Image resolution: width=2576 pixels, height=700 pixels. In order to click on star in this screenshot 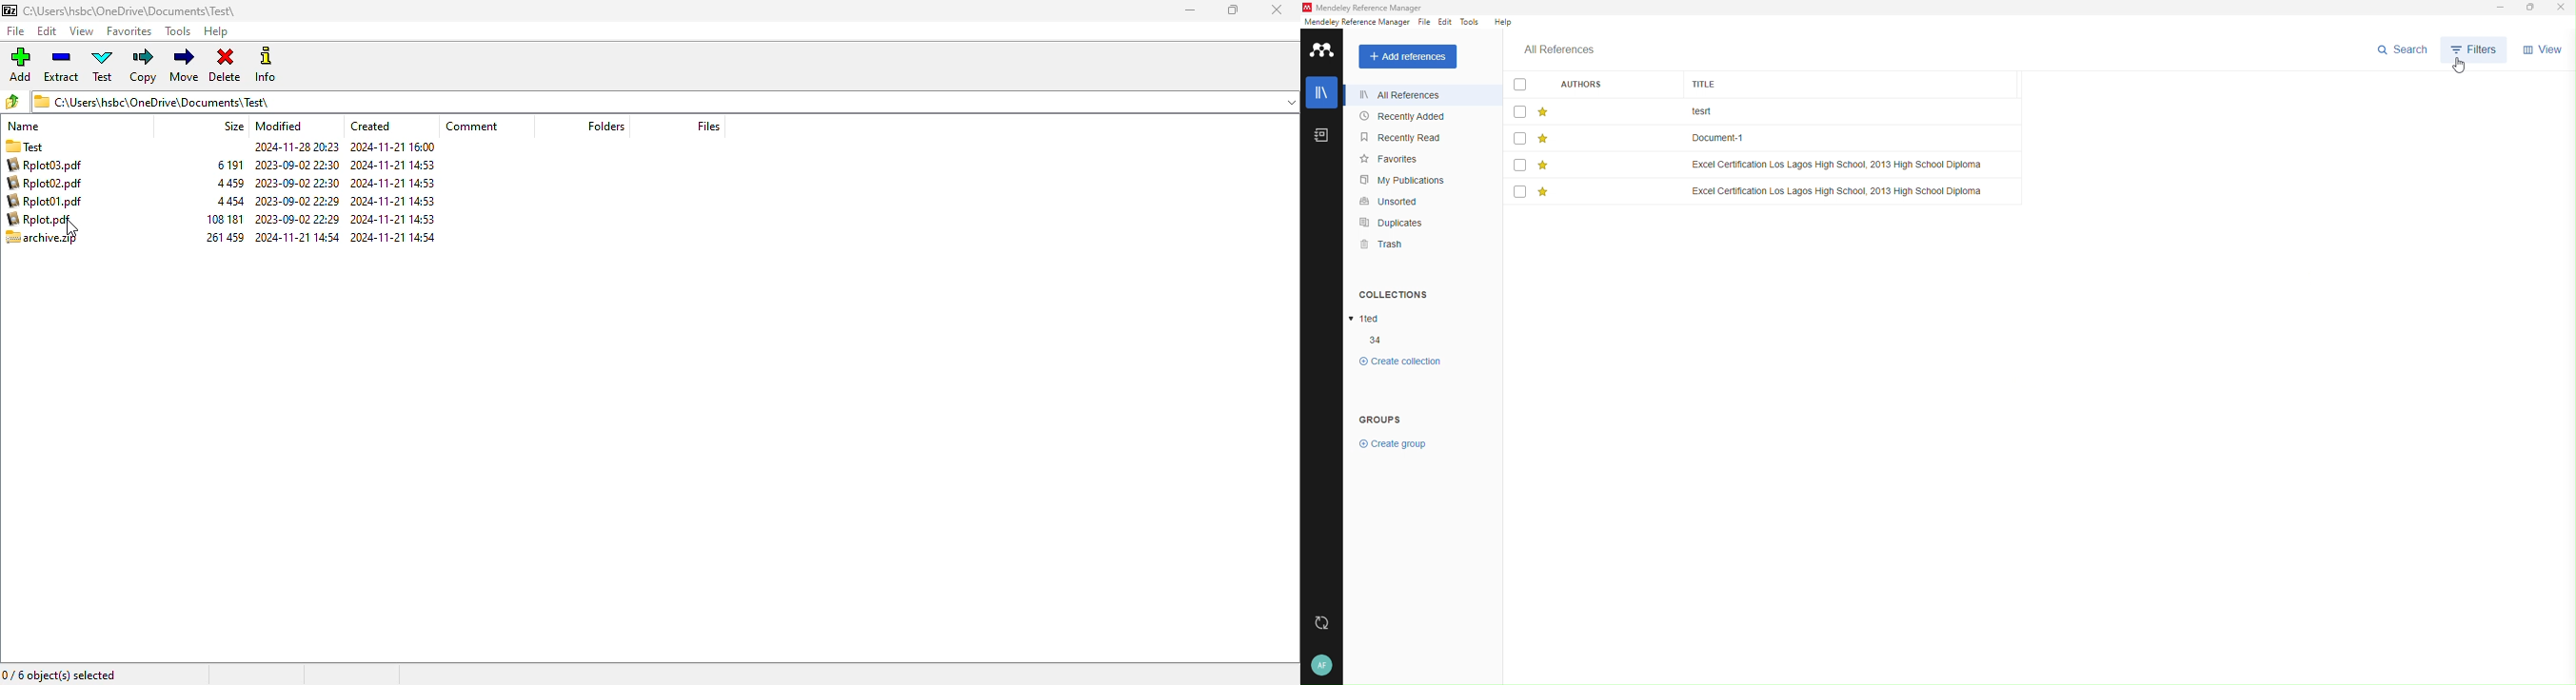, I will do `click(1544, 138)`.